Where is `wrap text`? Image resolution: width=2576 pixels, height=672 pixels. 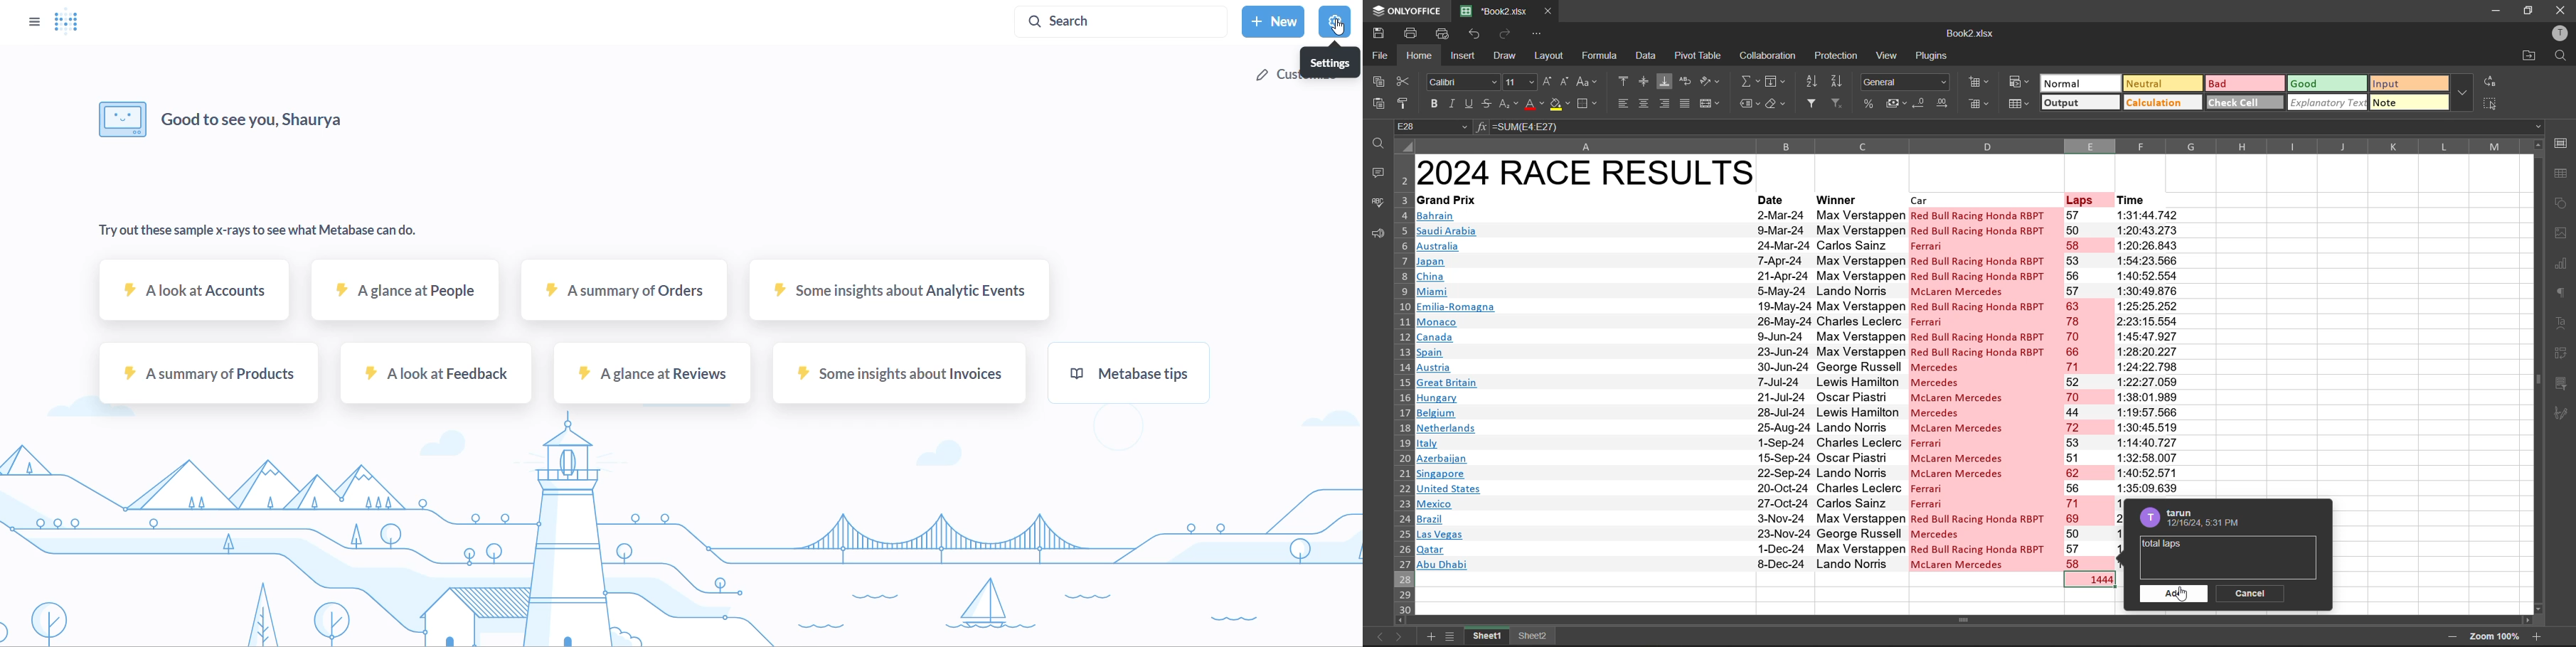 wrap text is located at coordinates (1688, 80).